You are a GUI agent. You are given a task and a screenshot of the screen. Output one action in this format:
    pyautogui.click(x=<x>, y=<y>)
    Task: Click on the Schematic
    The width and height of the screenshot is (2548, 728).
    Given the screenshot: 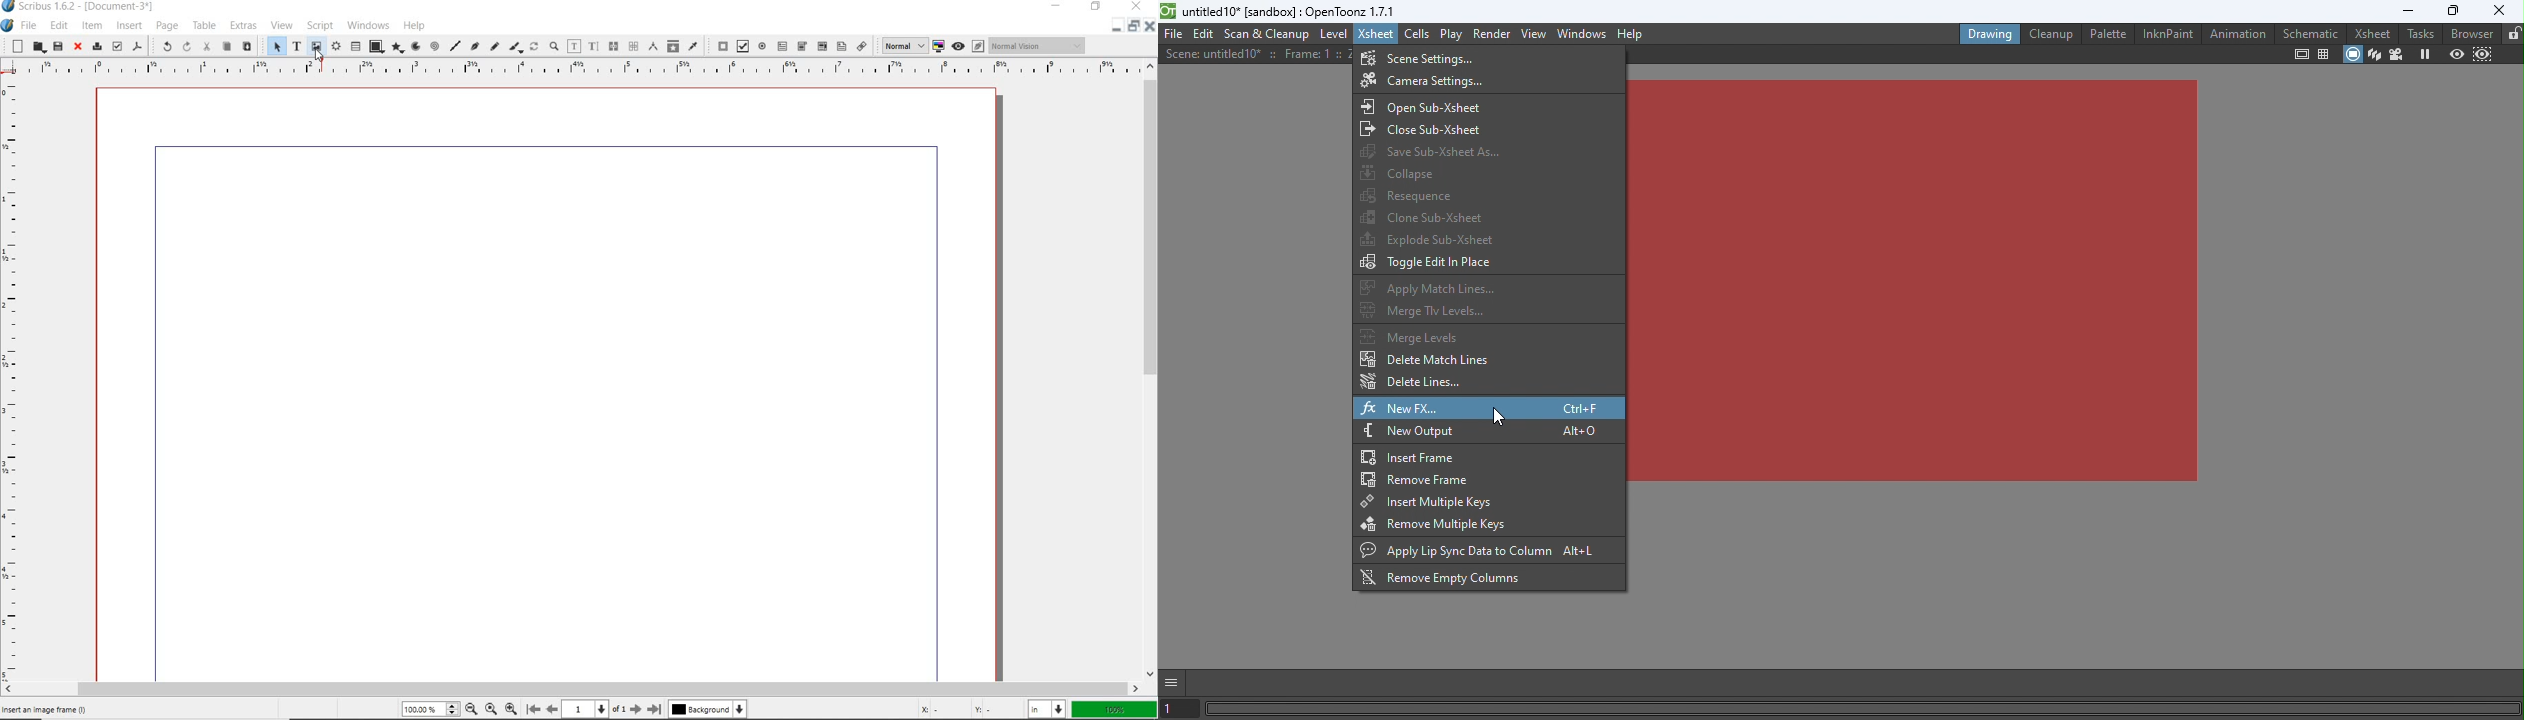 What is the action you would take?
    pyautogui.click(x=2311, y=33)
    